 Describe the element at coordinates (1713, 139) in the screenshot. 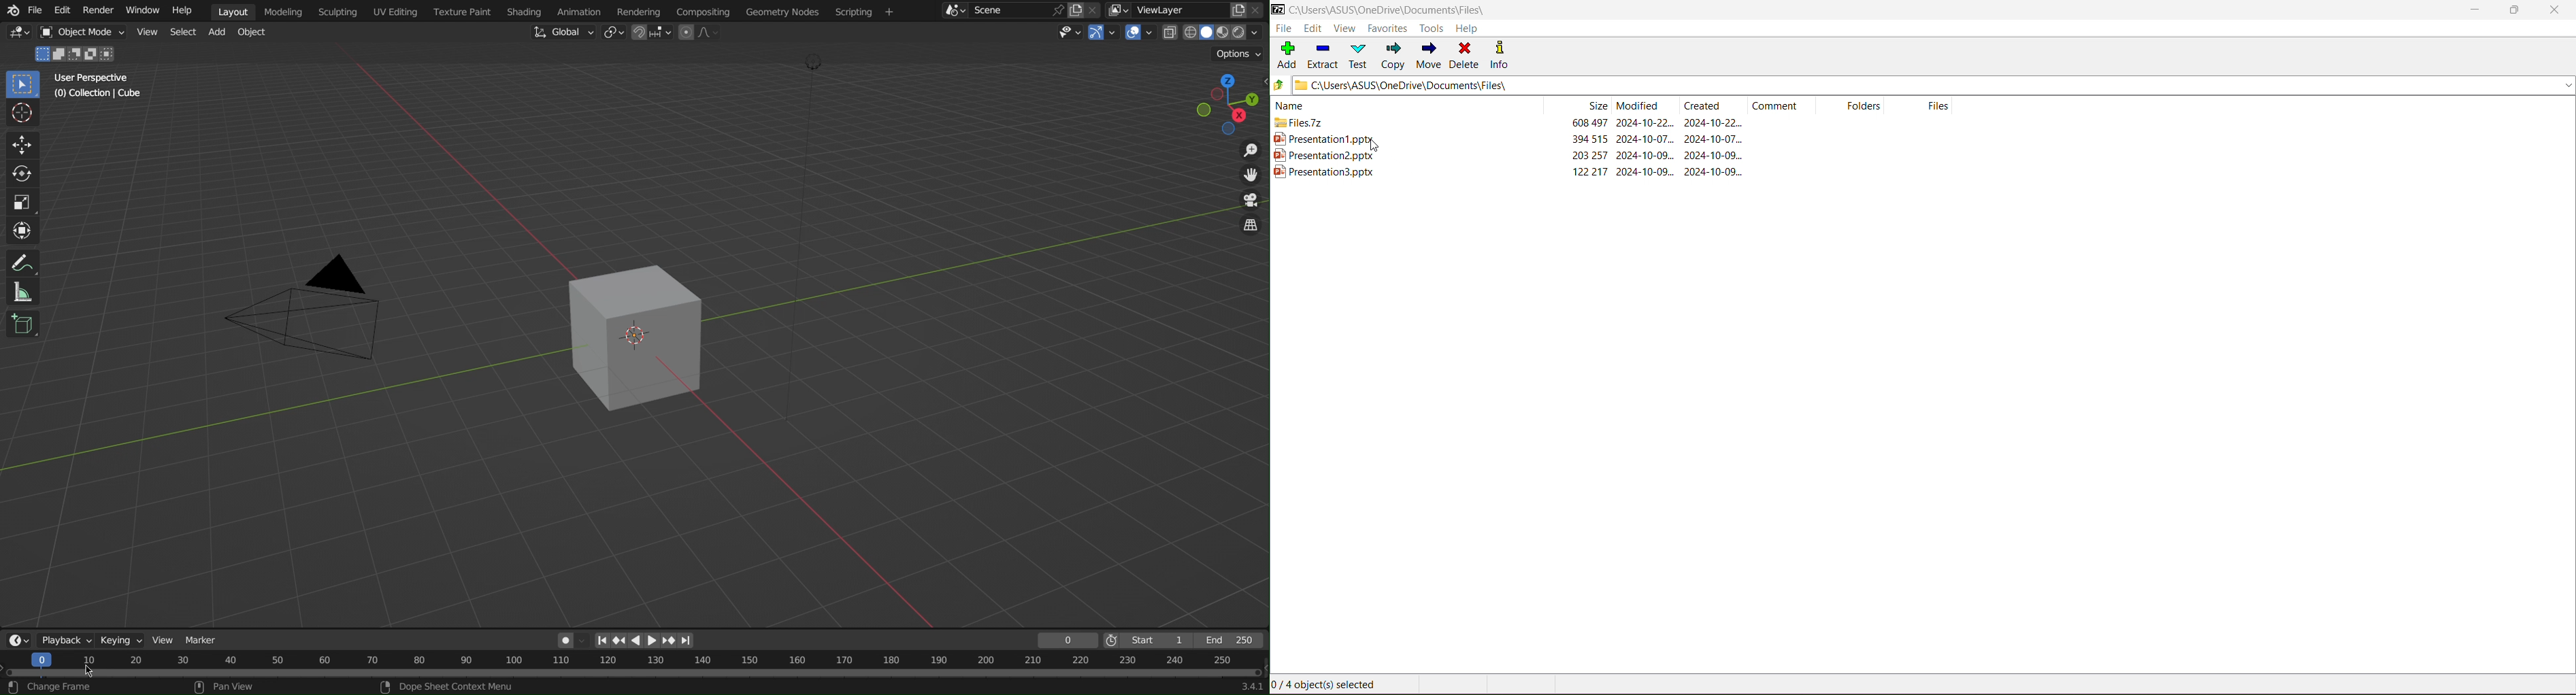

I see `2024-10-07` at that location.